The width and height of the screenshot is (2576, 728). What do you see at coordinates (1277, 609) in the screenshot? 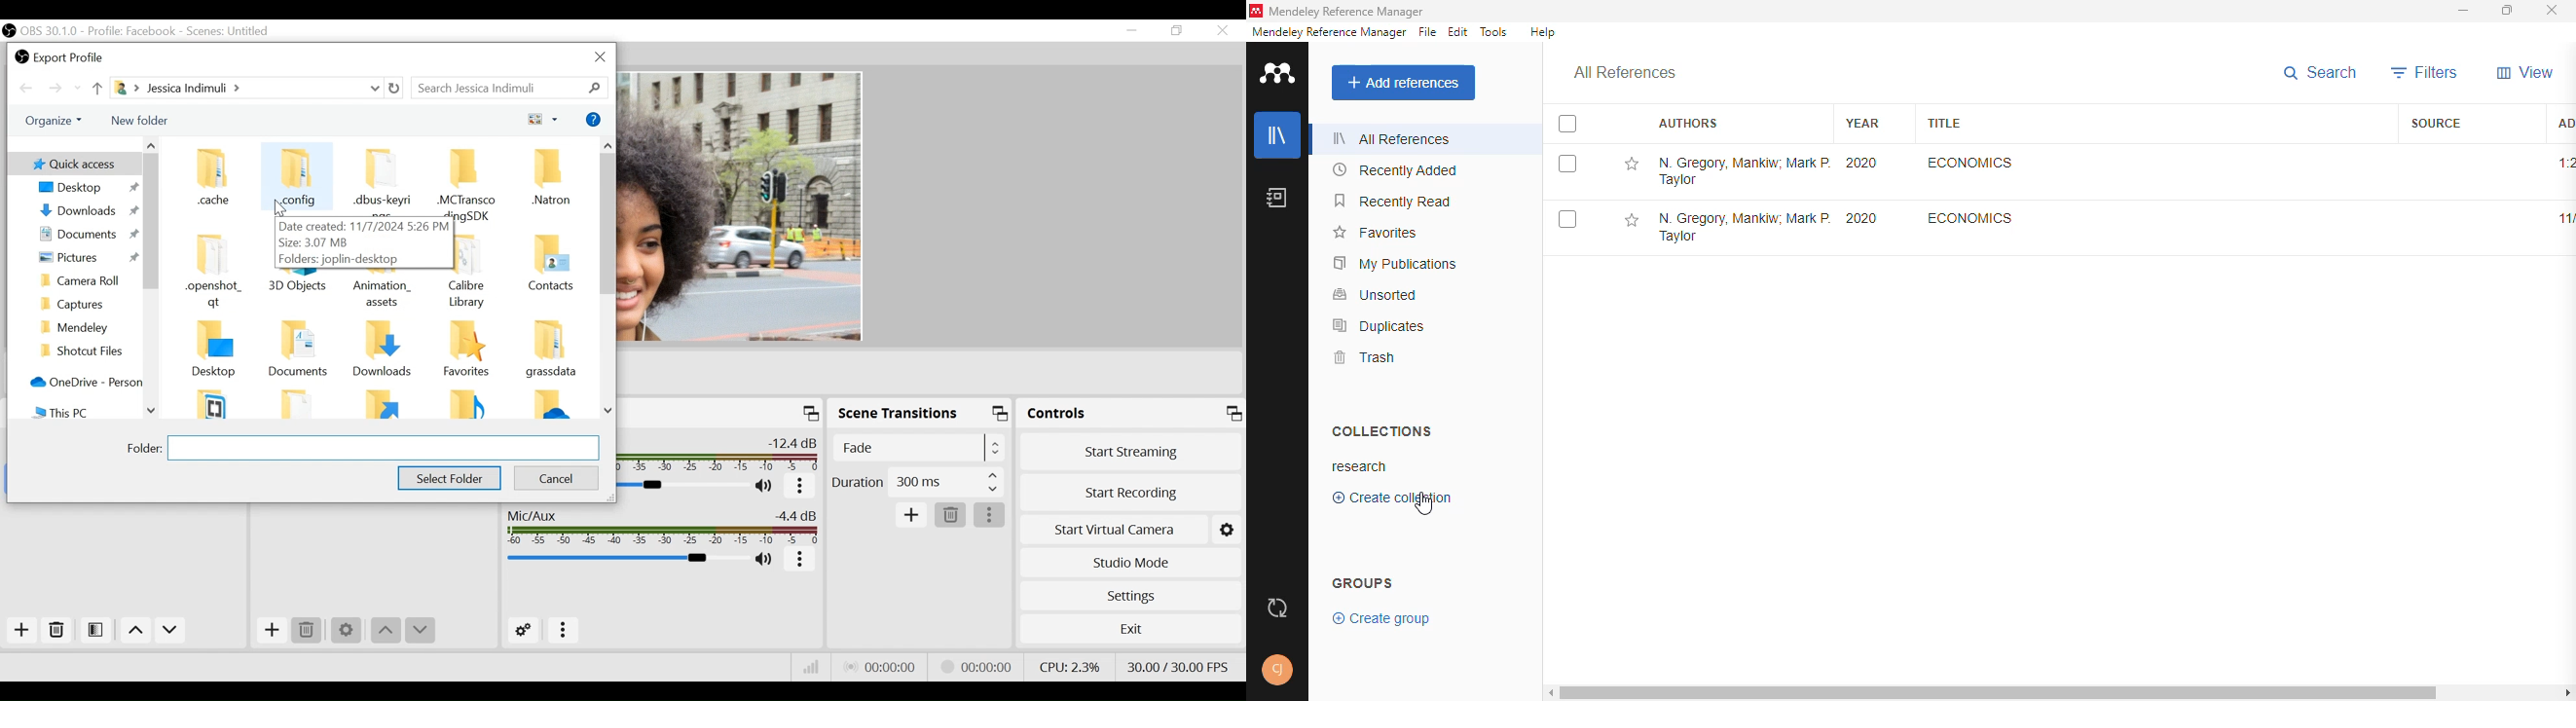
I see `sync` at bounding box center [1277, 609].